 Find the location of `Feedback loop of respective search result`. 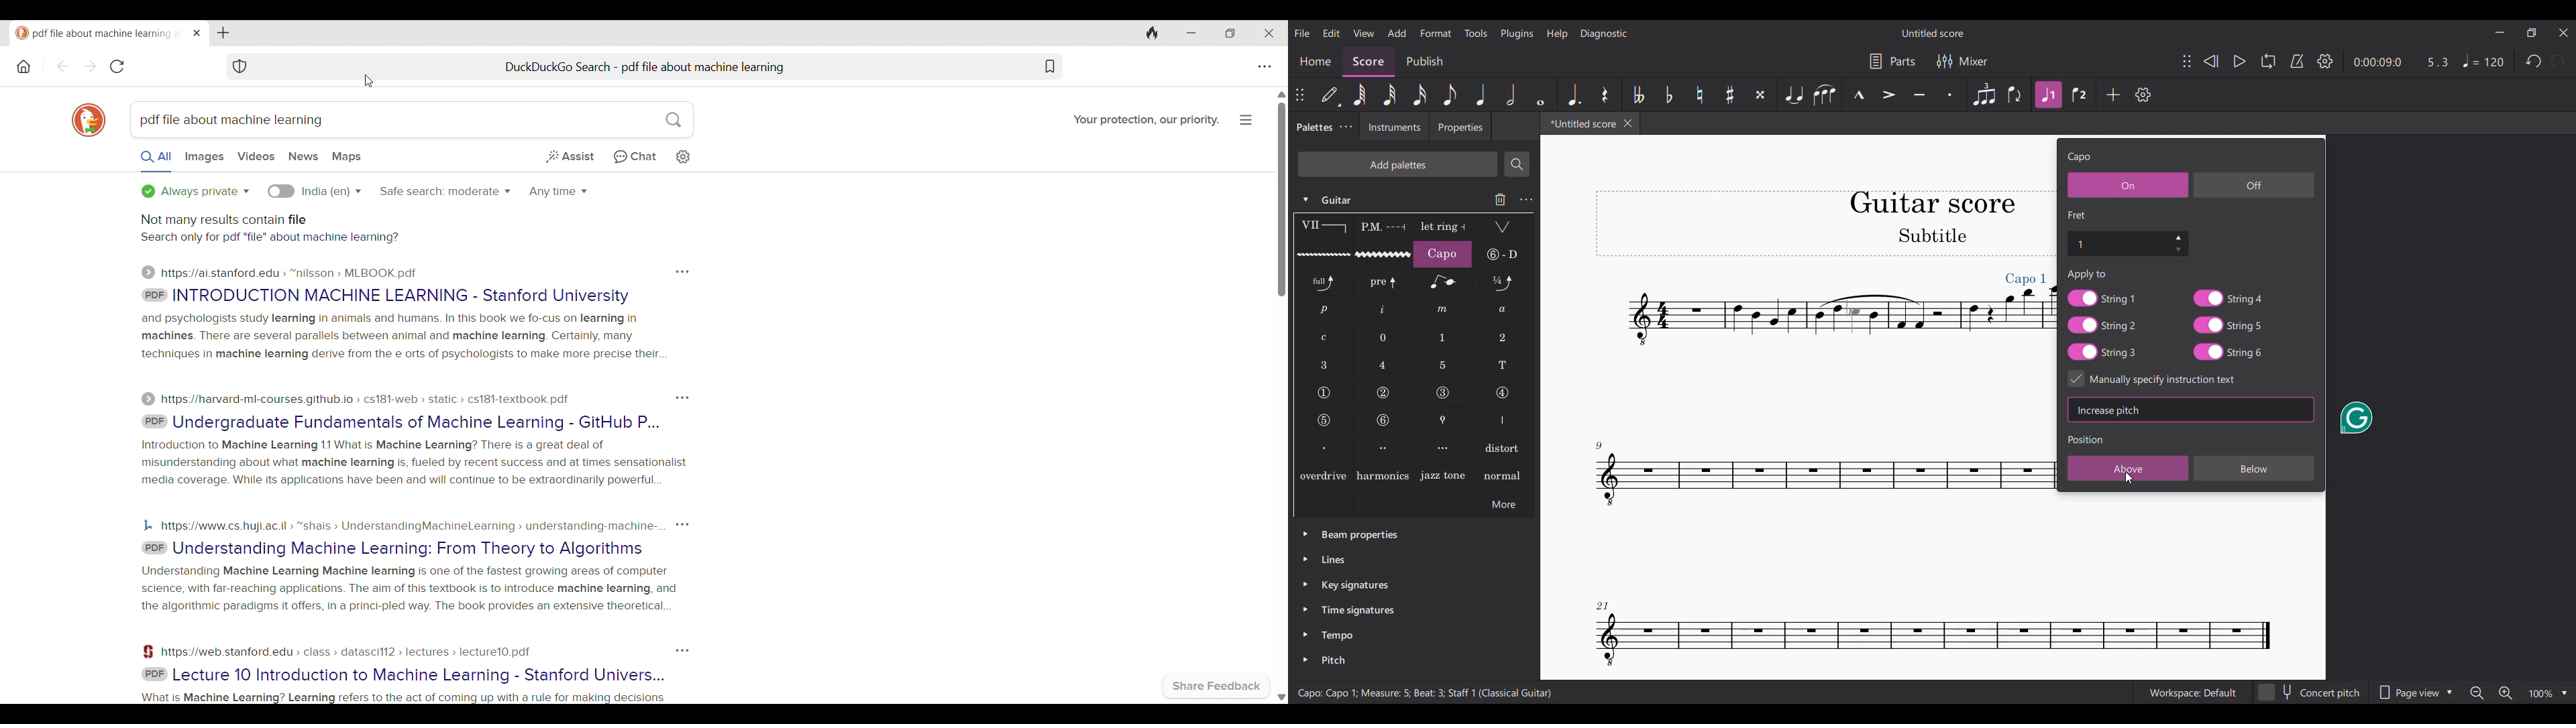

Feedback loop of respective search result is located at coordinates (682, 651).